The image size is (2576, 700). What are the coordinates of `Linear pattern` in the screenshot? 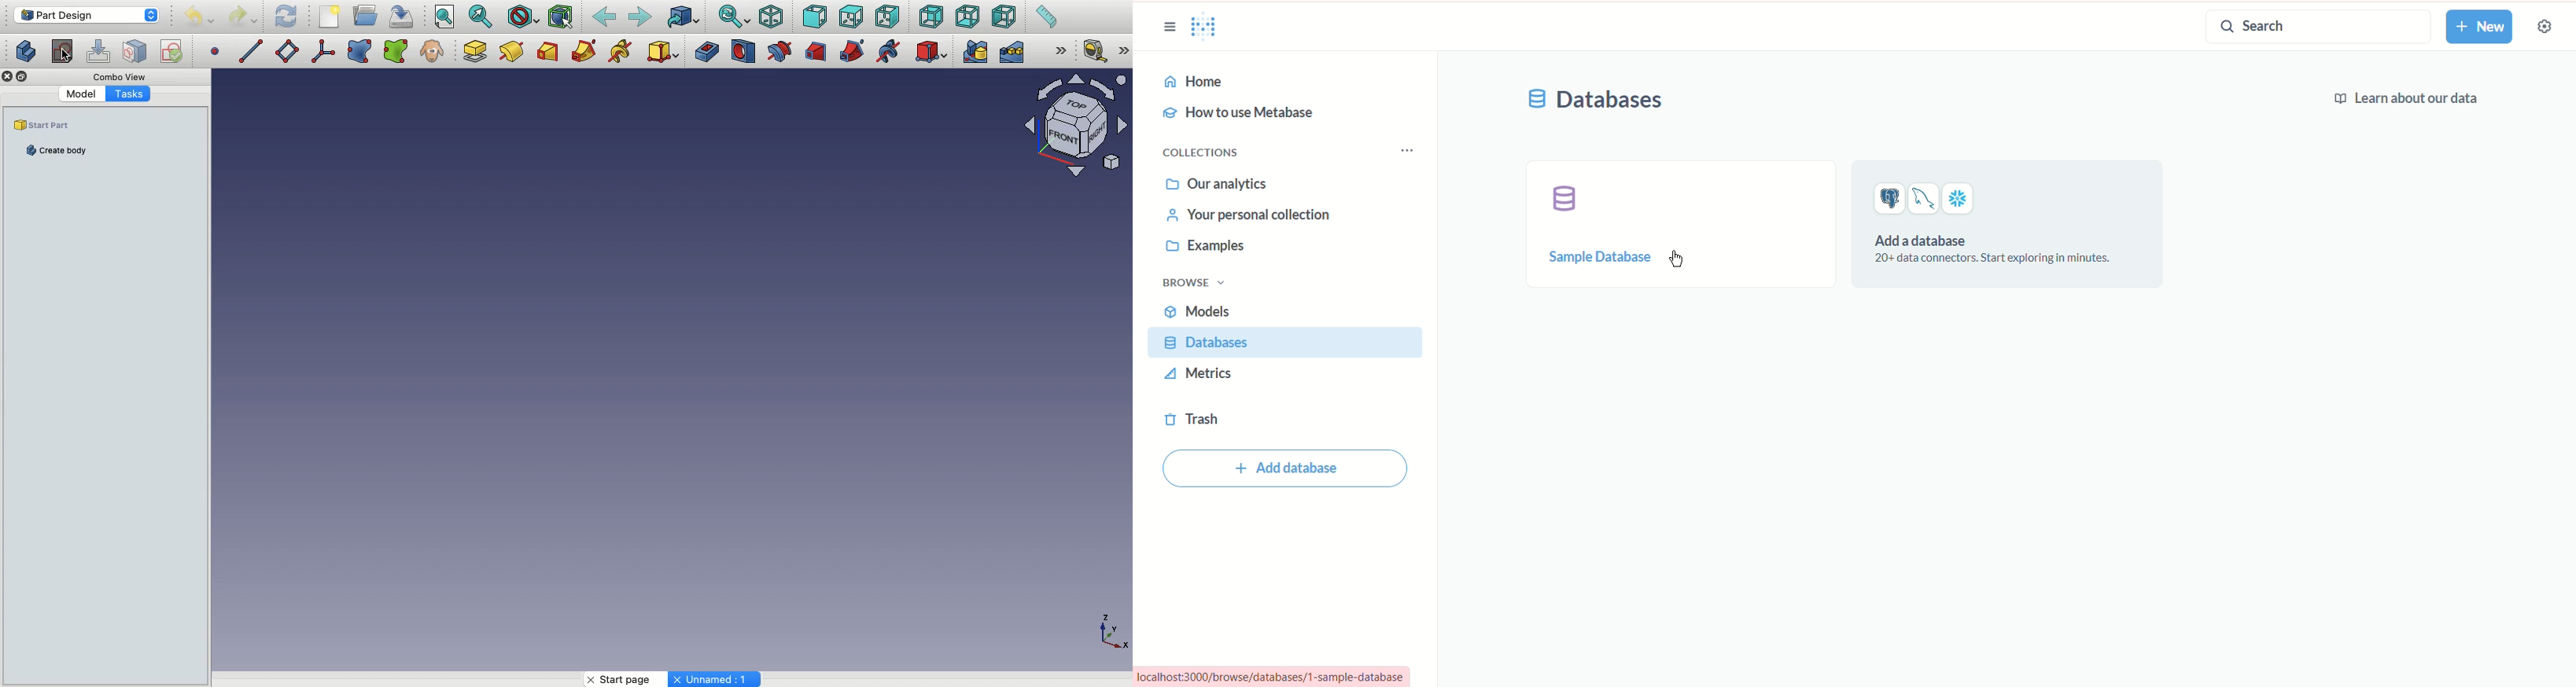 It's located at (1010, 52).